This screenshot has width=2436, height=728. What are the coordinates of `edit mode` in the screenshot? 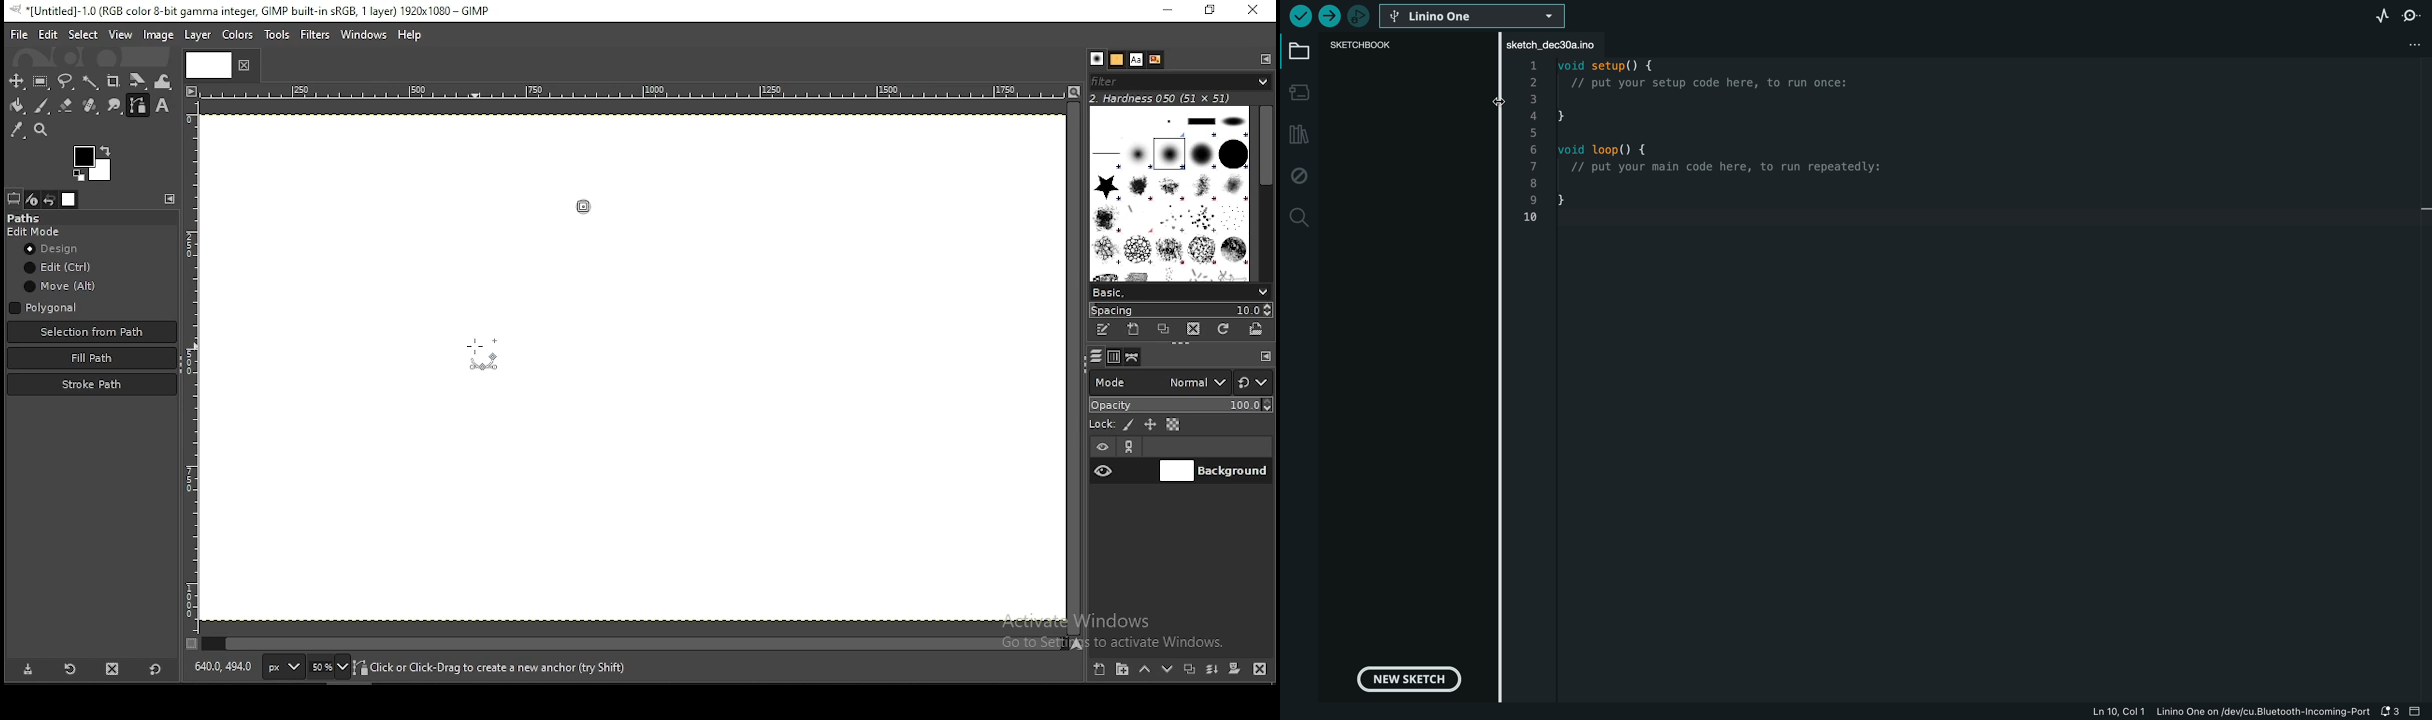 It's located at (36, 232).